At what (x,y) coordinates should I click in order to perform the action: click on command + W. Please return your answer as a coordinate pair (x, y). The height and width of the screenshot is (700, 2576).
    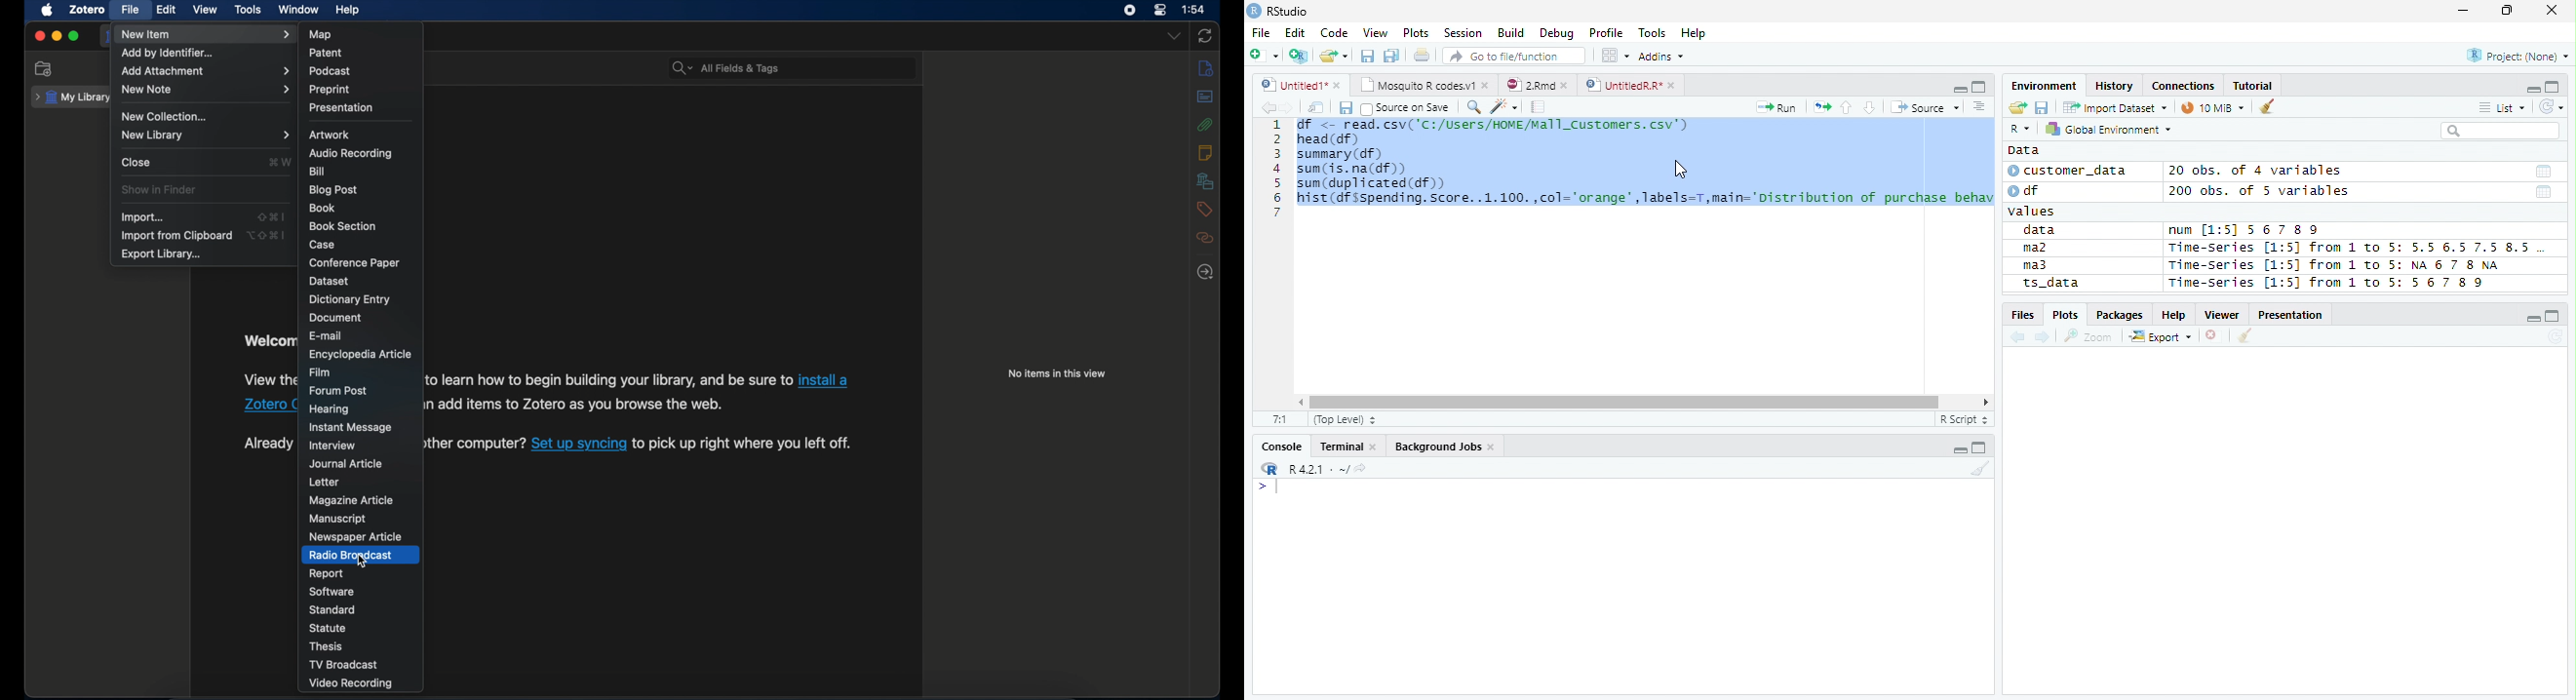
    Looking at the image, I should click on (280, 161).